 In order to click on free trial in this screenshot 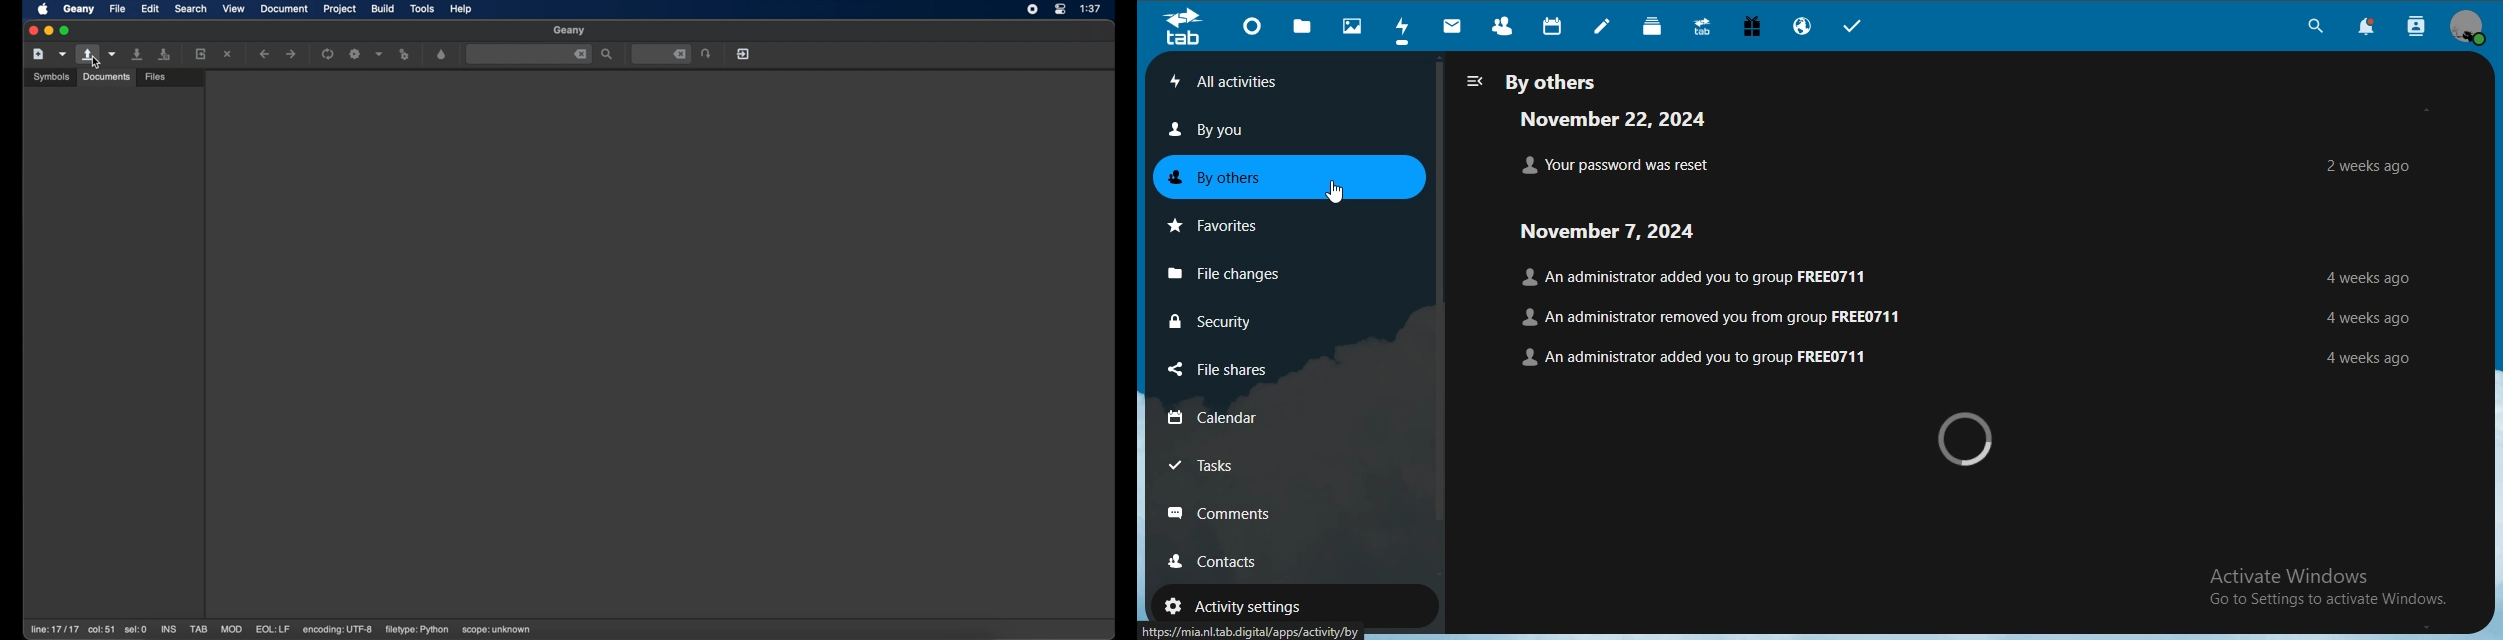, I will do `click(1750, 26)`.